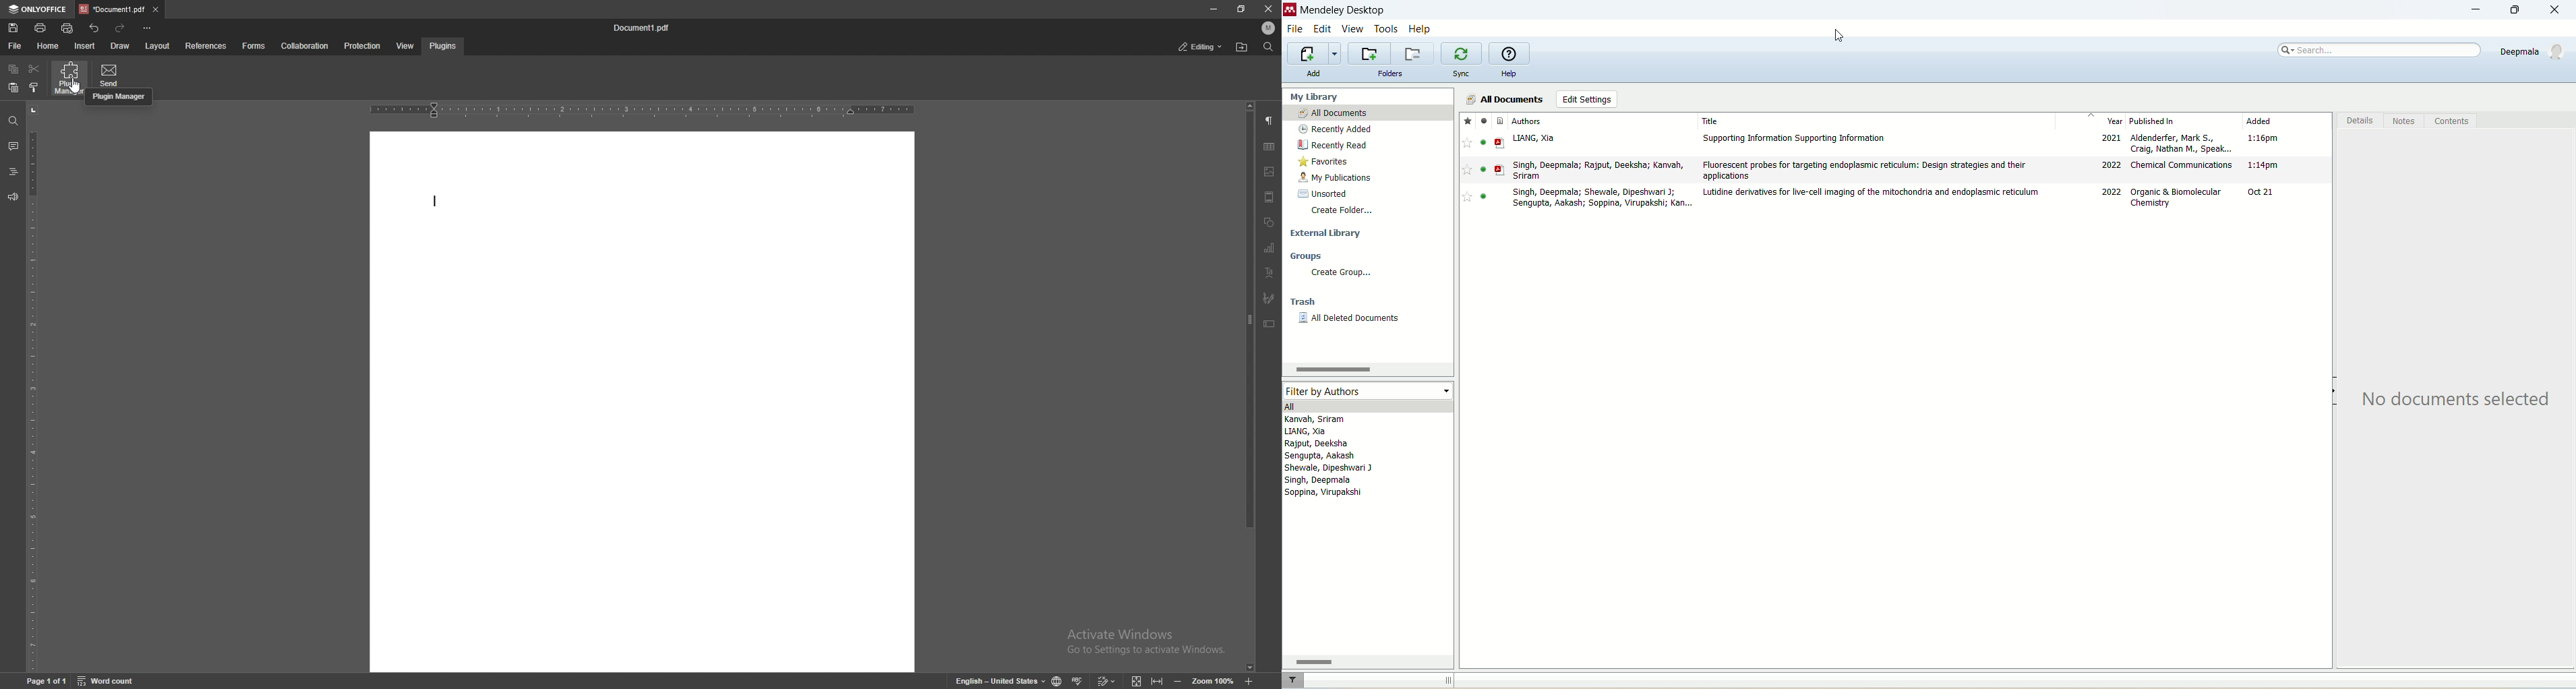  I want to click on all deleted documents, so click(1353, 318).